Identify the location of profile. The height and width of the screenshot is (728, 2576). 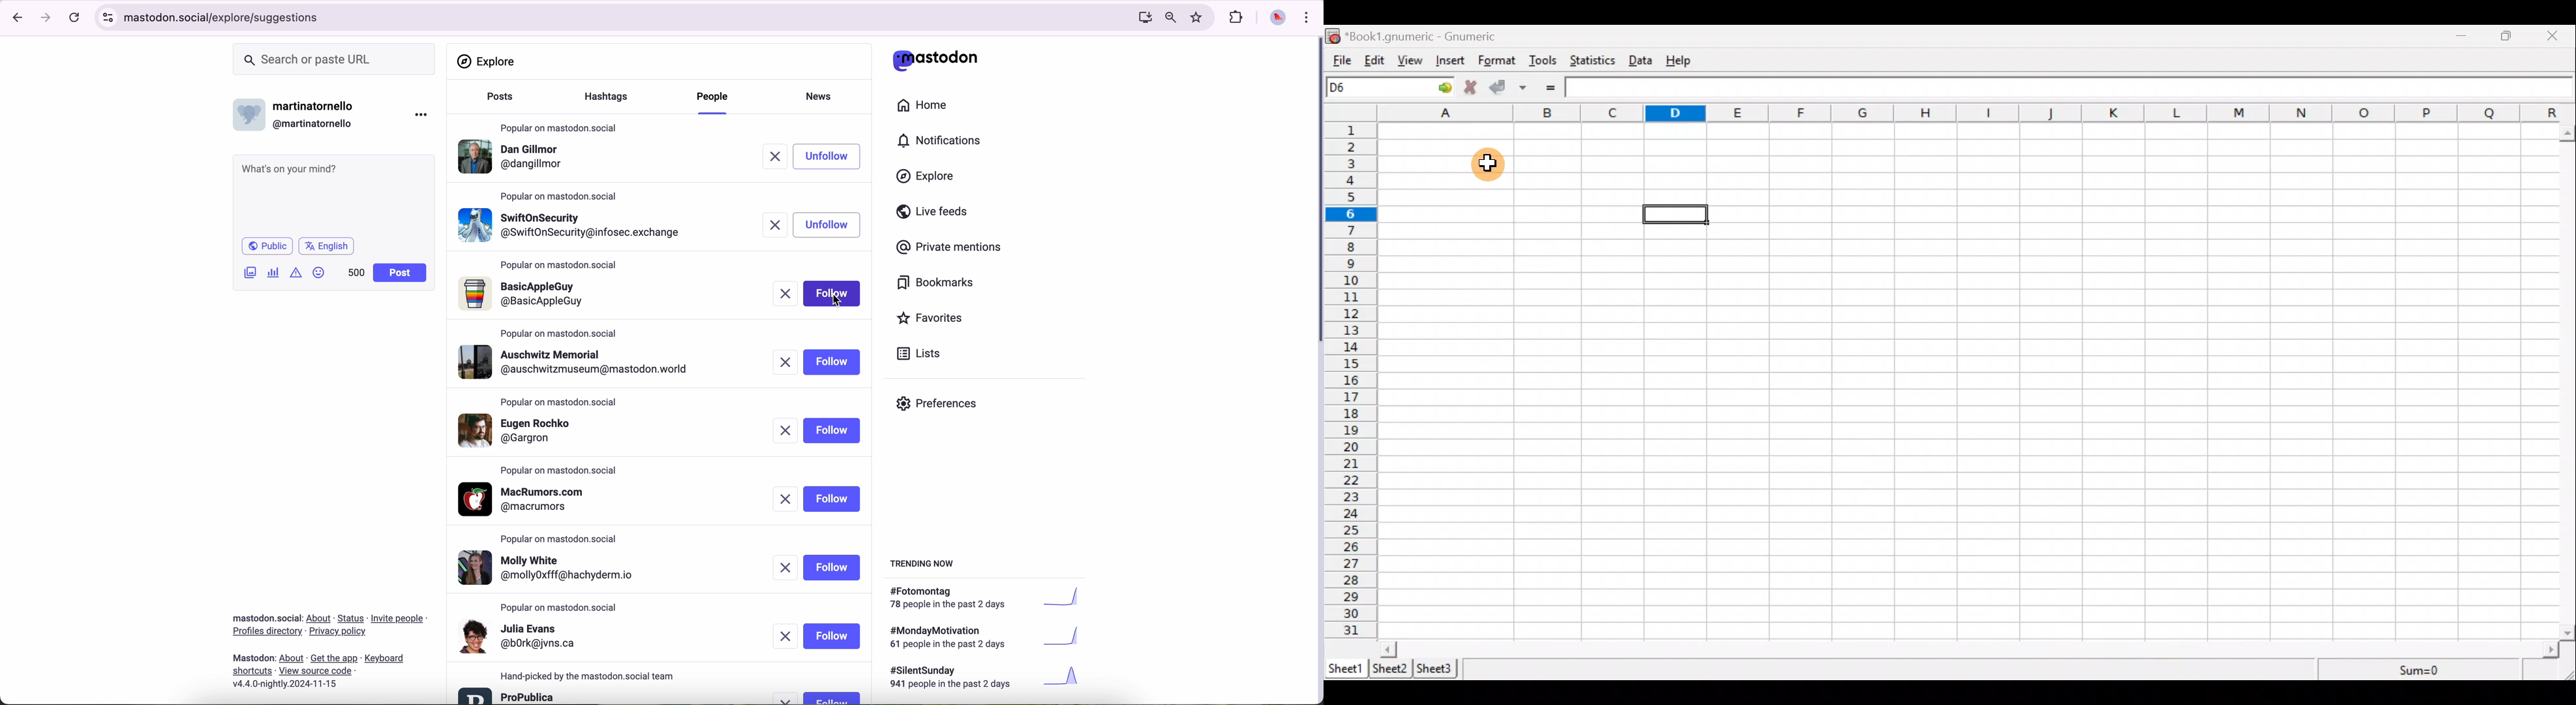
(573, 223).